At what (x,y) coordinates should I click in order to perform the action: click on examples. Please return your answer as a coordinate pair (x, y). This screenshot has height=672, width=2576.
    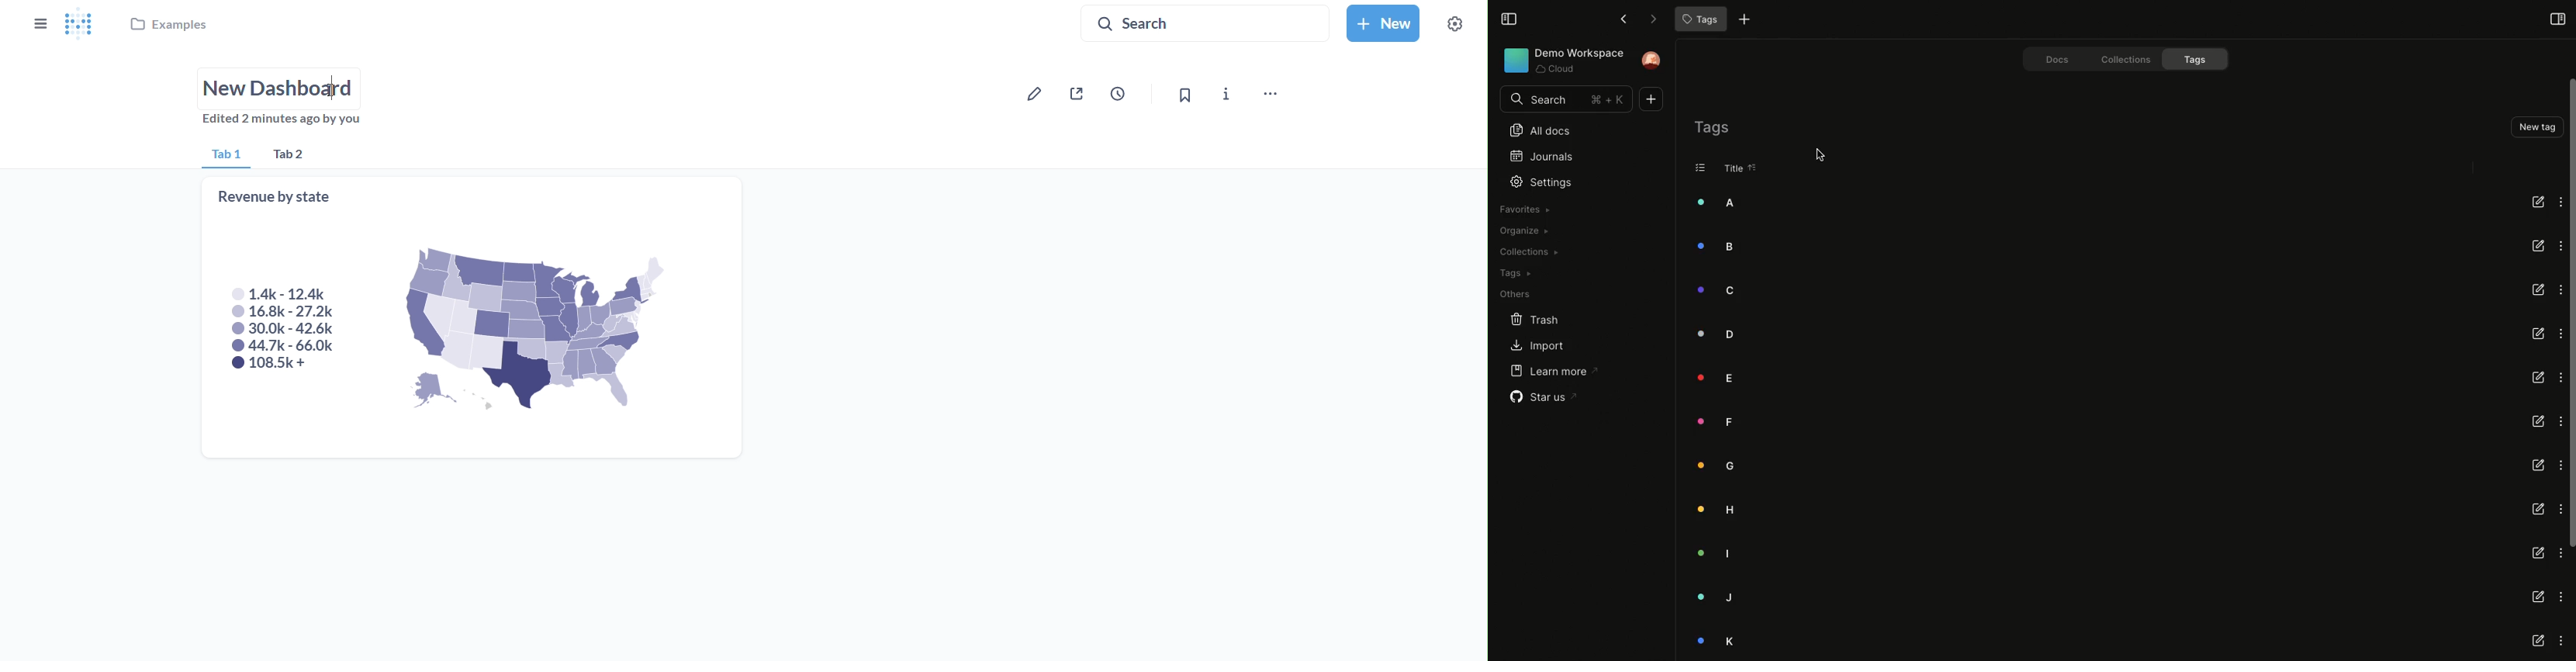
    Looking at the image, I should click on (171, 27).